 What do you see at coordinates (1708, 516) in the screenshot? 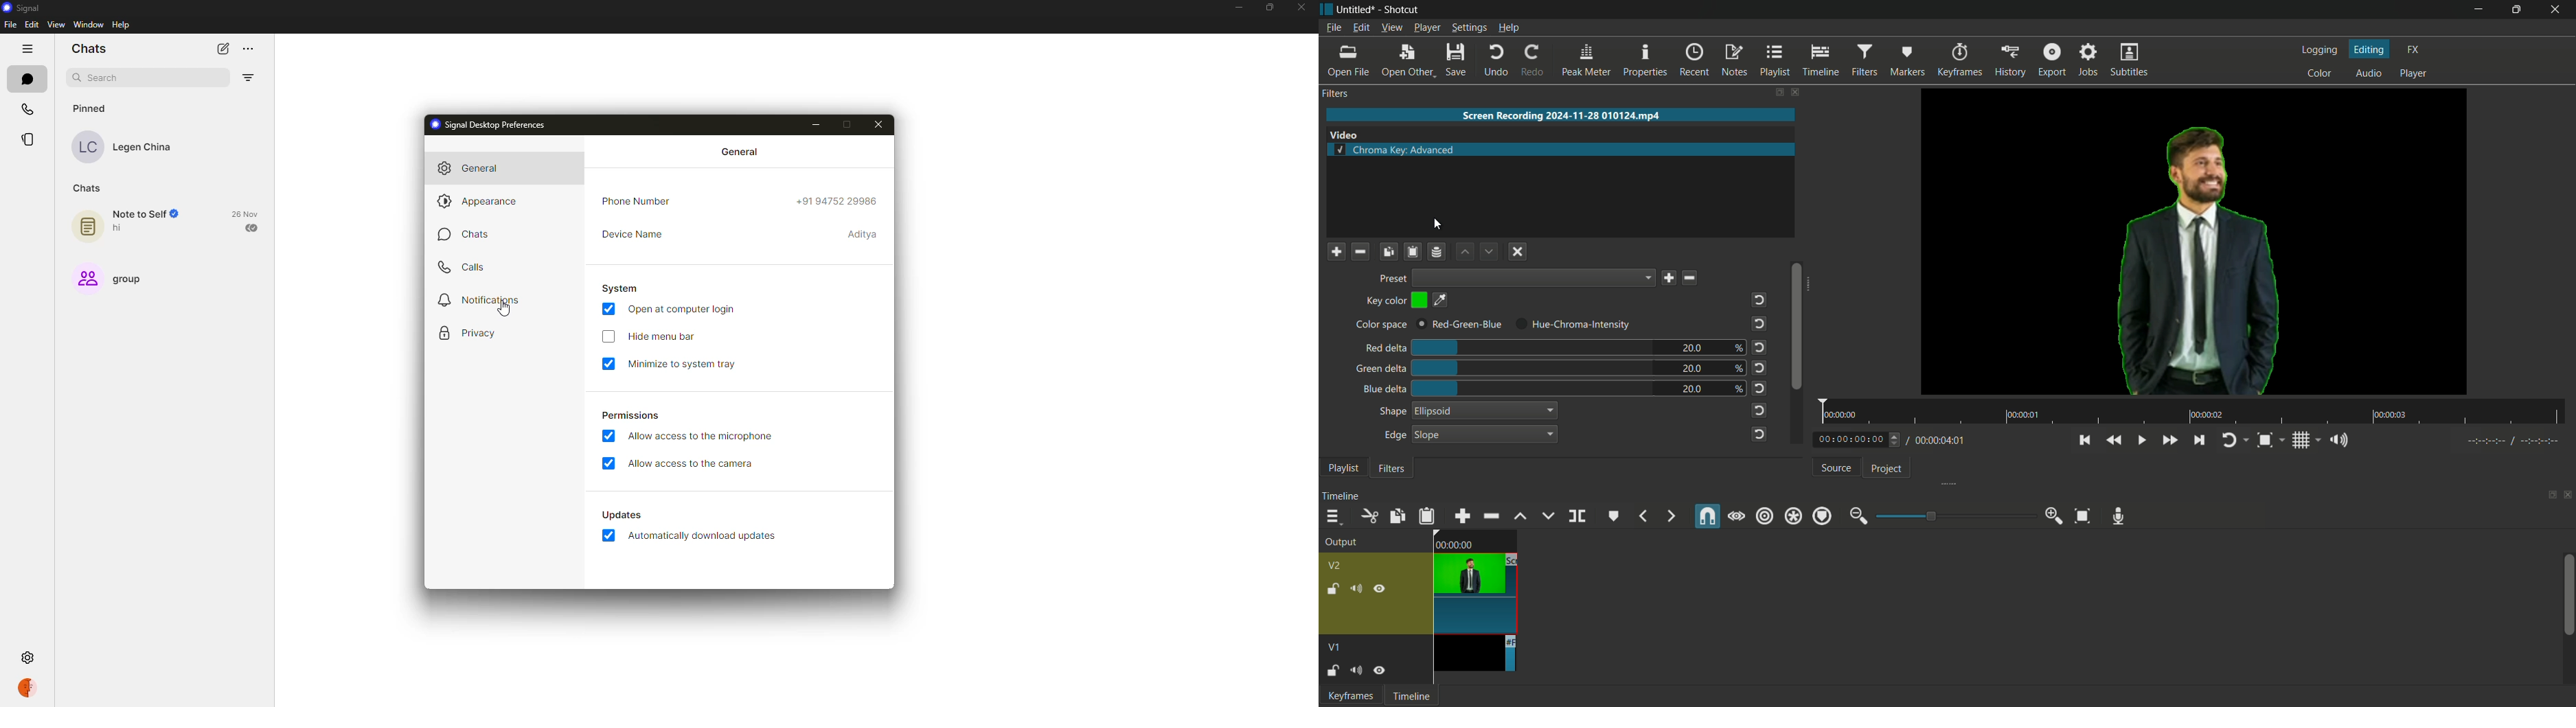
I see `snap` at bounding box center [1708, 516].